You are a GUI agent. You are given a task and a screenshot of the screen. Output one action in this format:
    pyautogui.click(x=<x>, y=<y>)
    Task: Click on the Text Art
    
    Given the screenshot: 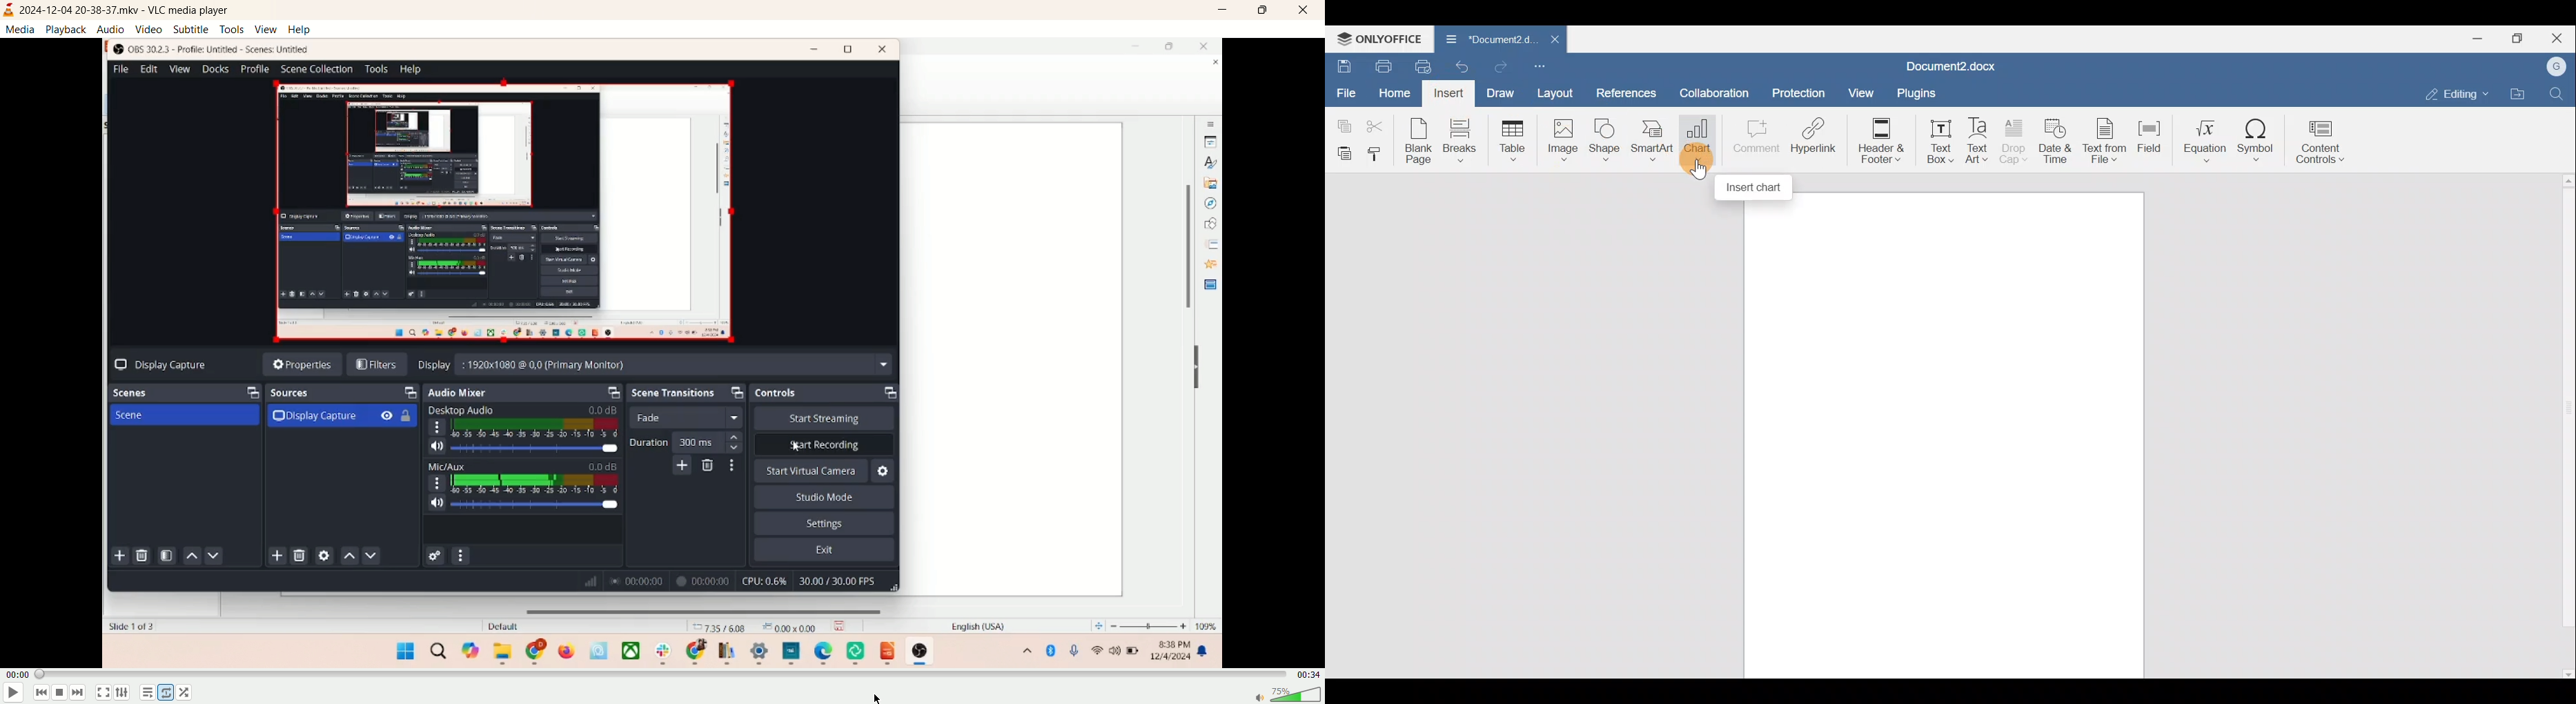 What is the action you would take?
    pyautogui.click(x=1979, y=138)
    